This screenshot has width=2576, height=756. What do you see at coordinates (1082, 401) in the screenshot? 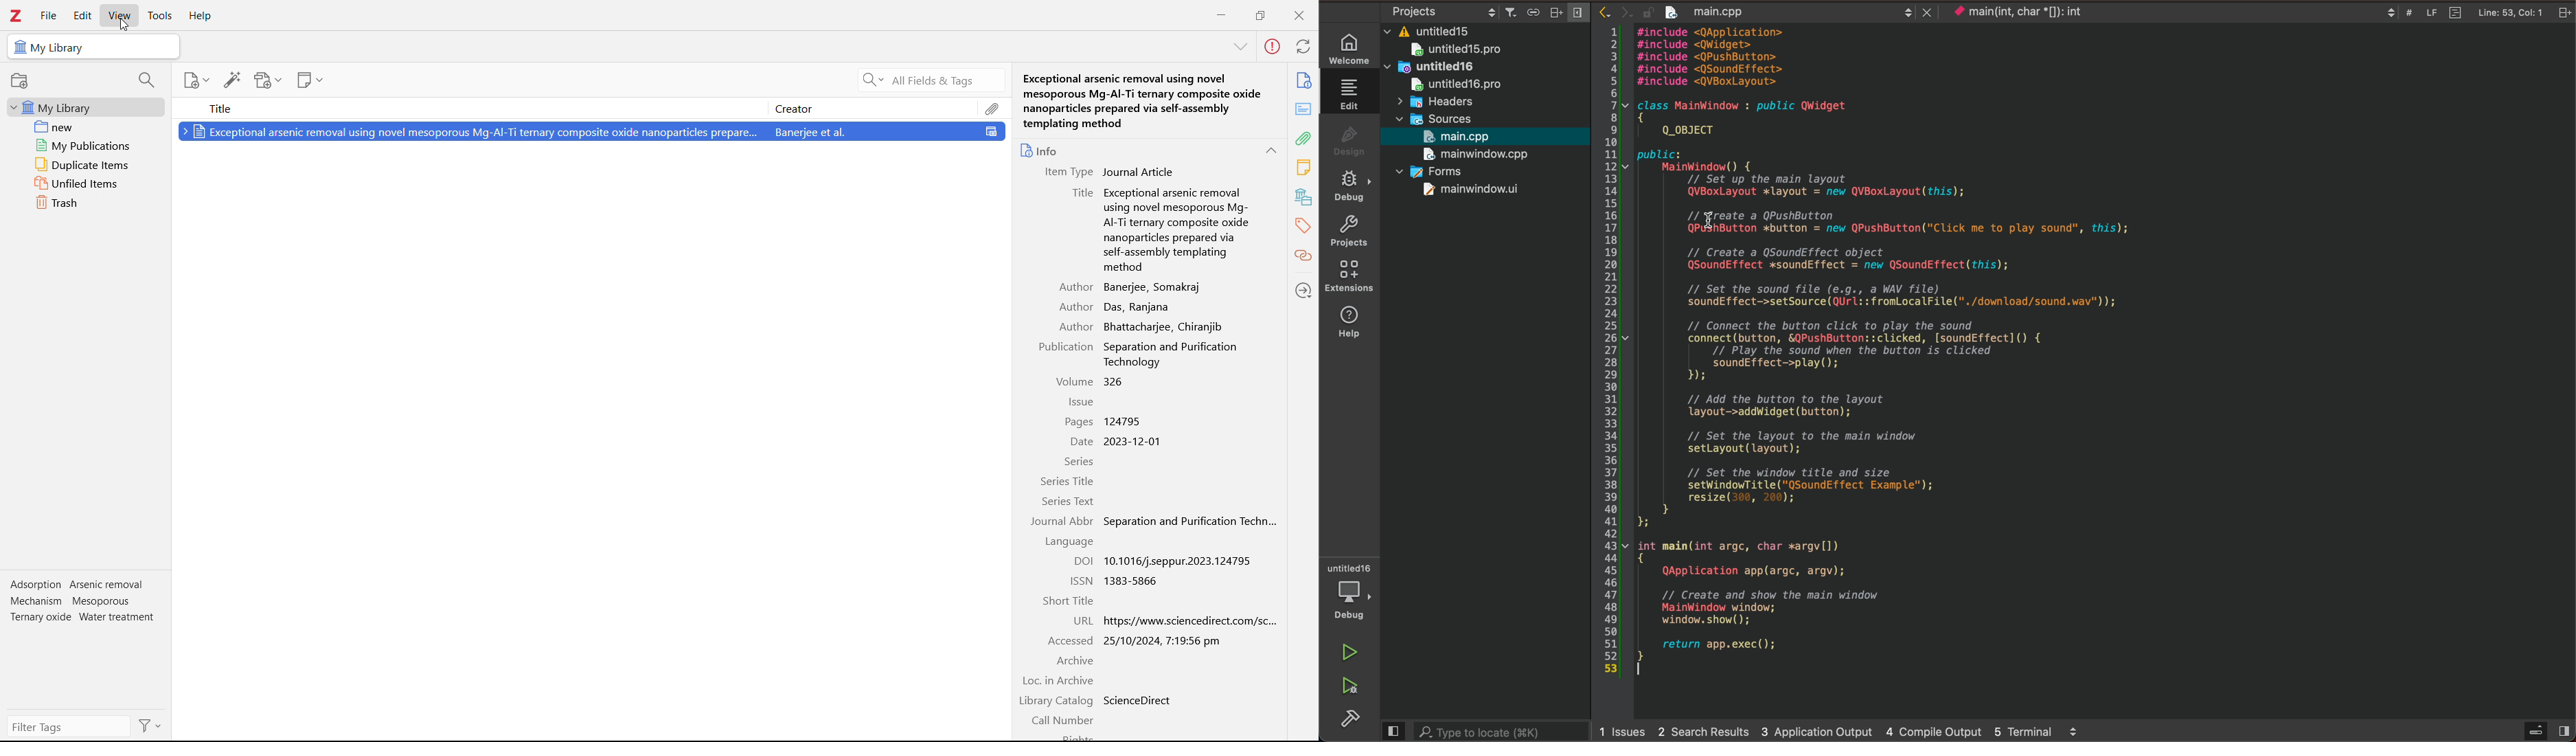
I see `Issue` at bounding box center [1082, 401].